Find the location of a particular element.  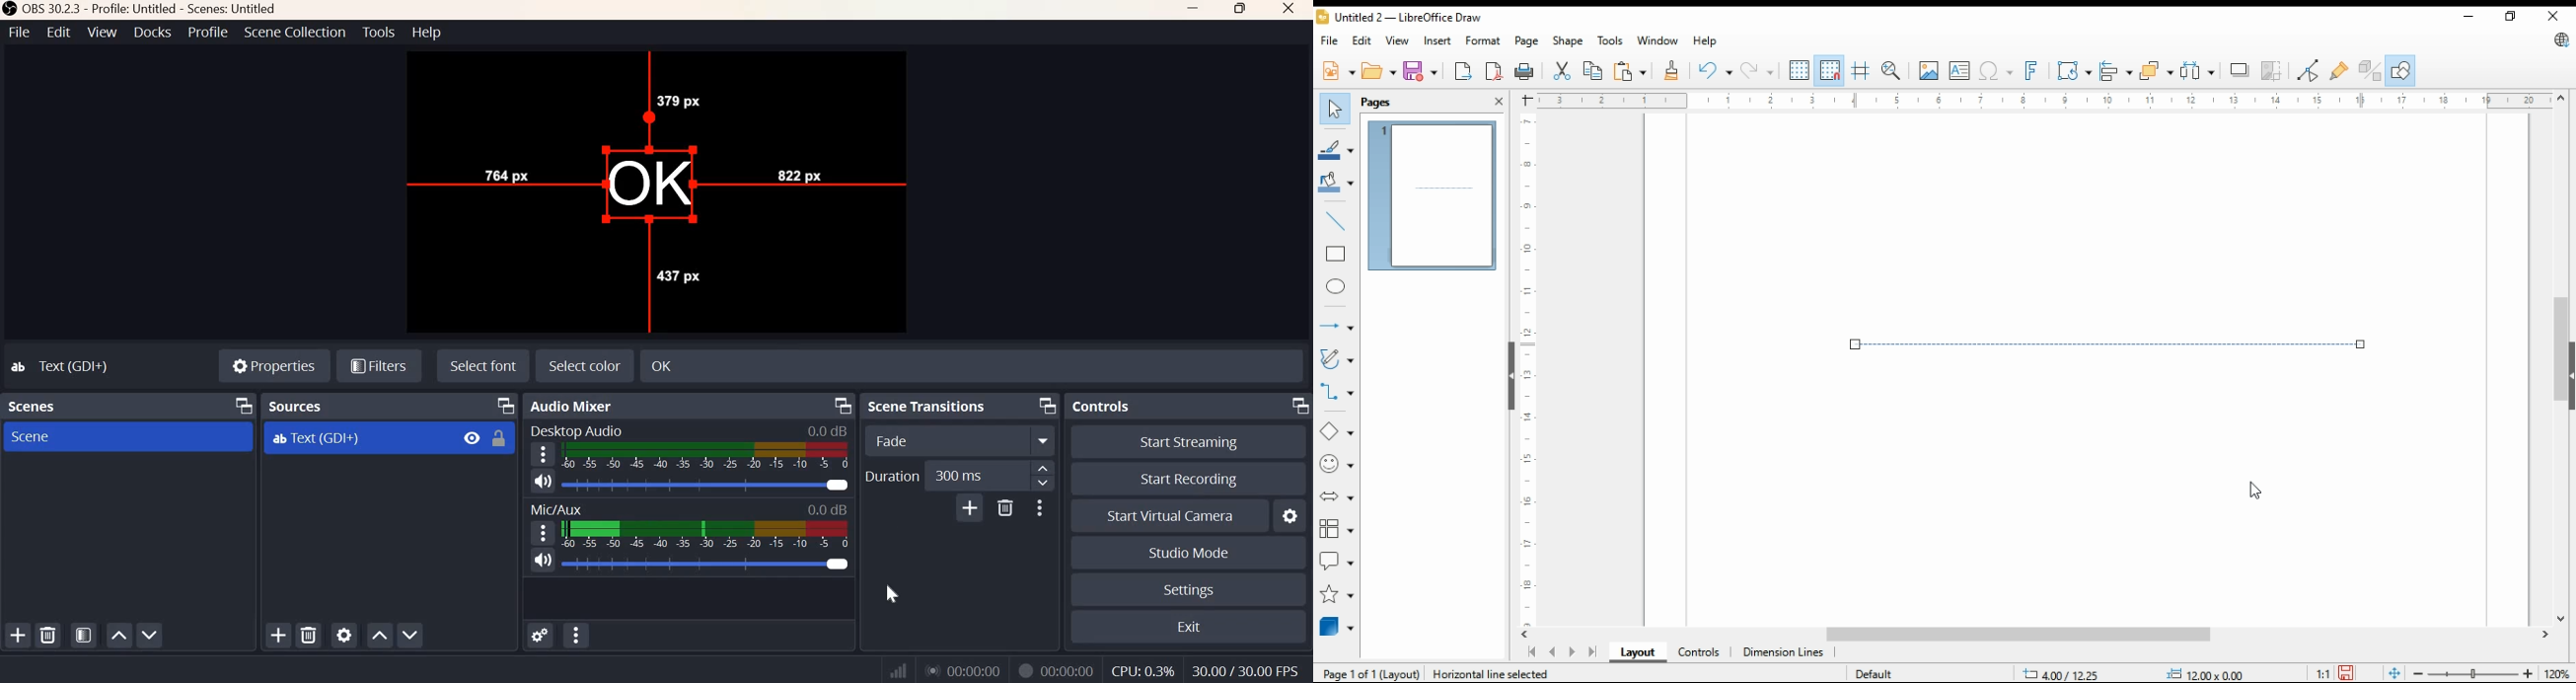

ellipse is located at coordinates (1337, 287).